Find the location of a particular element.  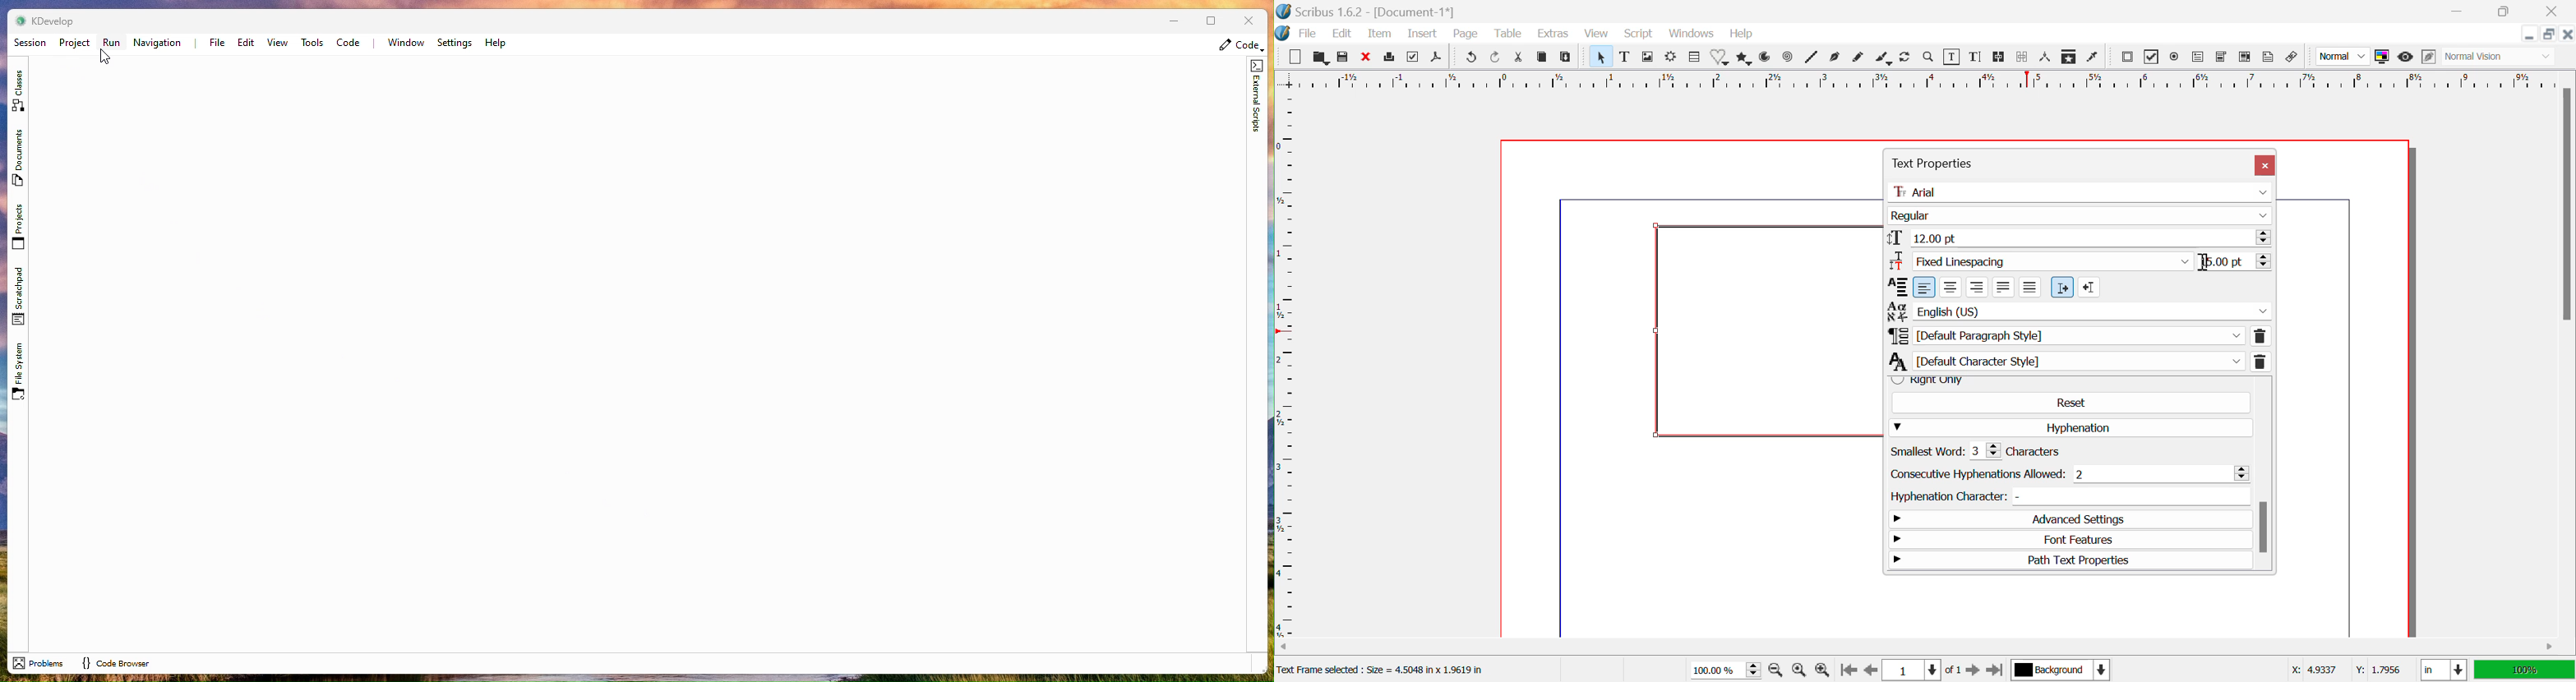

Next Page is located at coordinates (1974, 669).